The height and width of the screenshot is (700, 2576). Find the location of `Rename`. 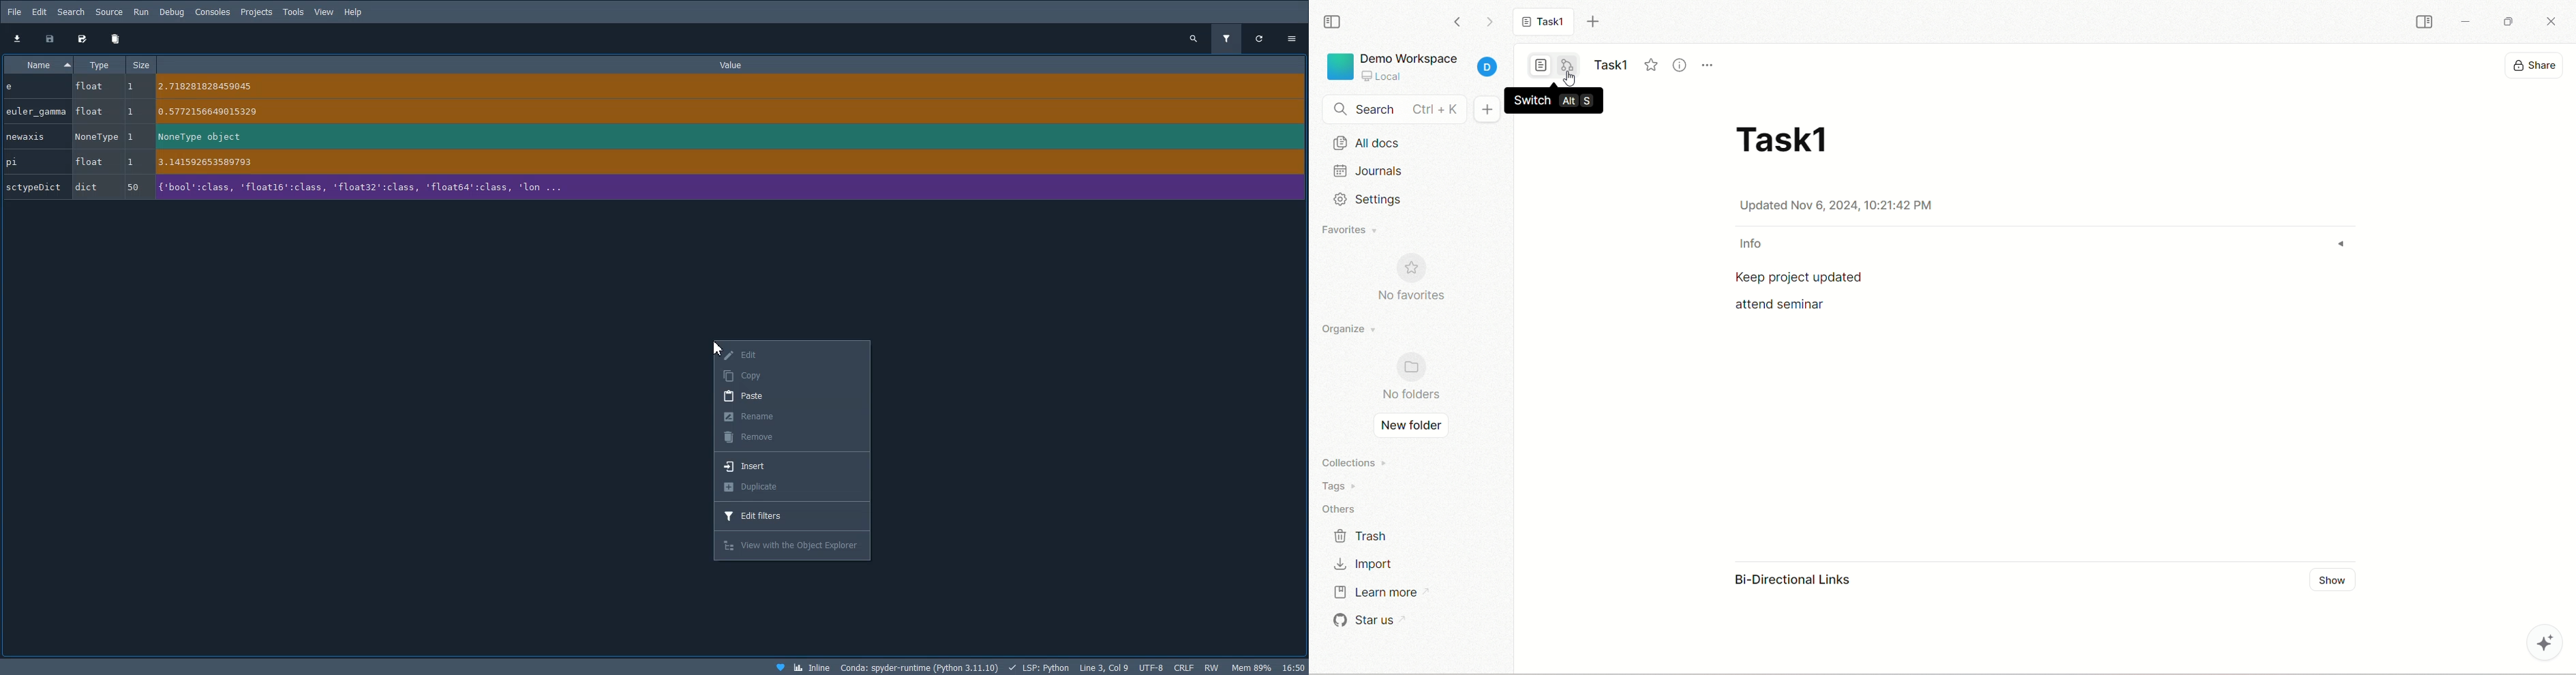

Rename is located at coordinates (793, 417).